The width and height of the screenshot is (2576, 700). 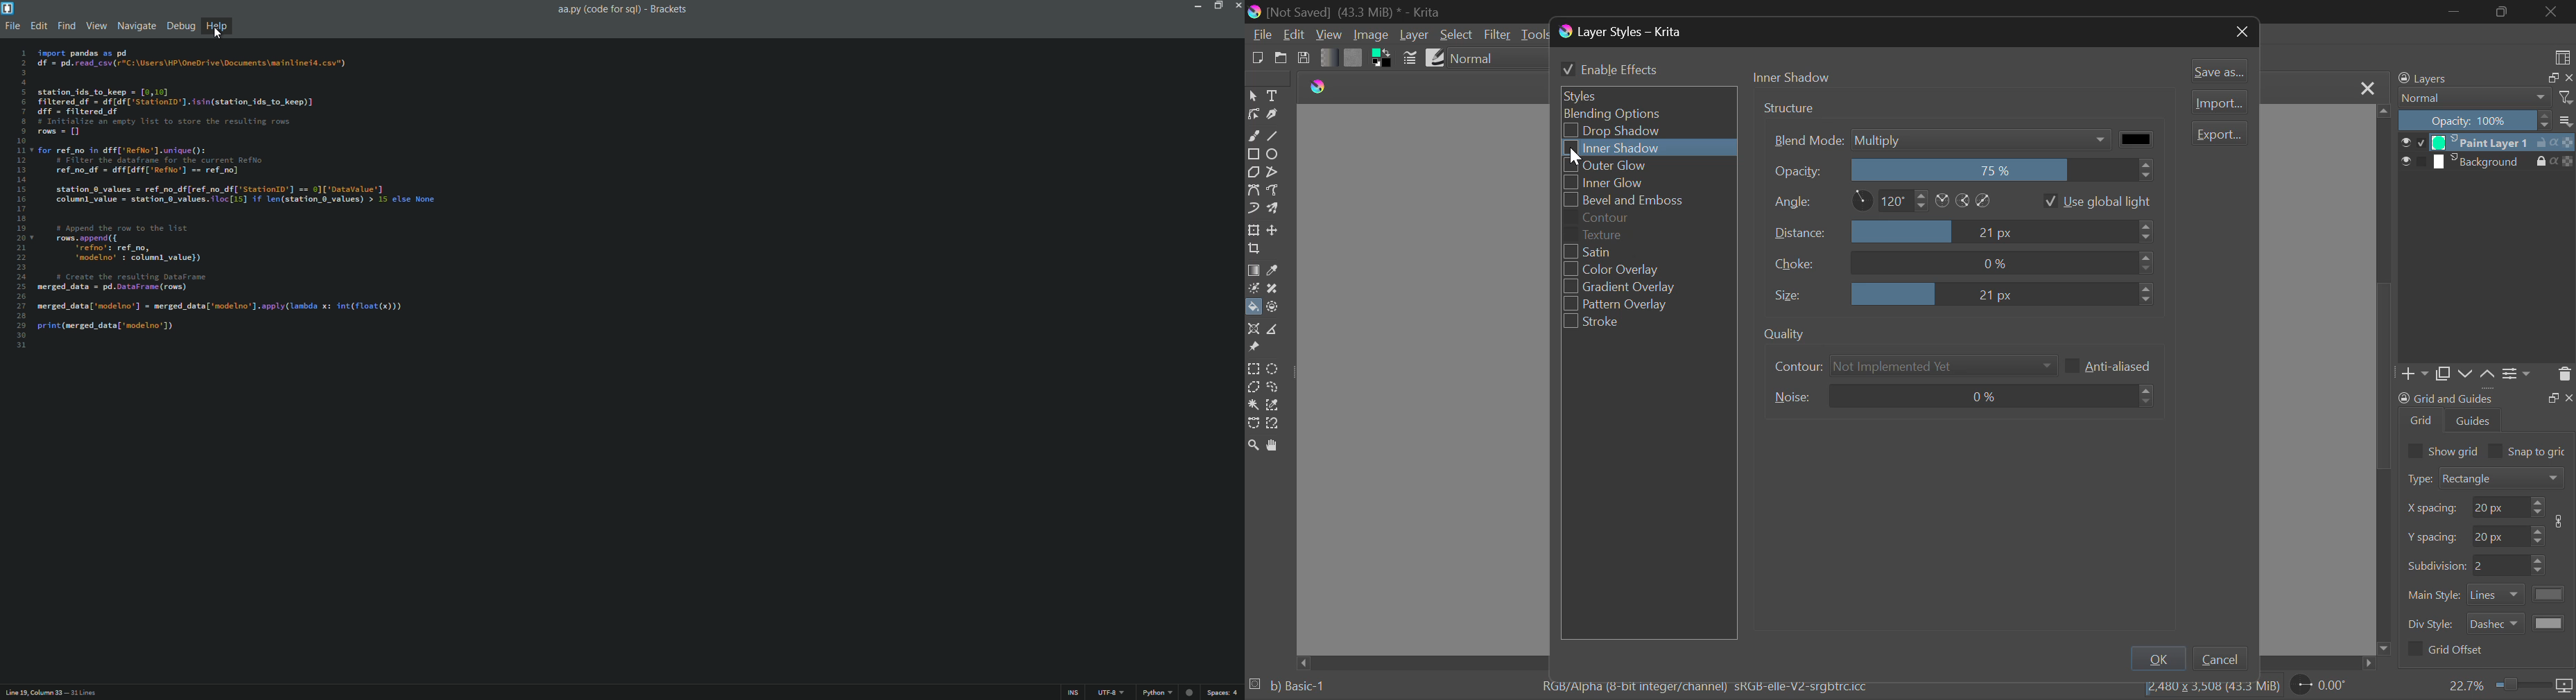 I want to click on Add Layer, so click(x=2417, y=375).